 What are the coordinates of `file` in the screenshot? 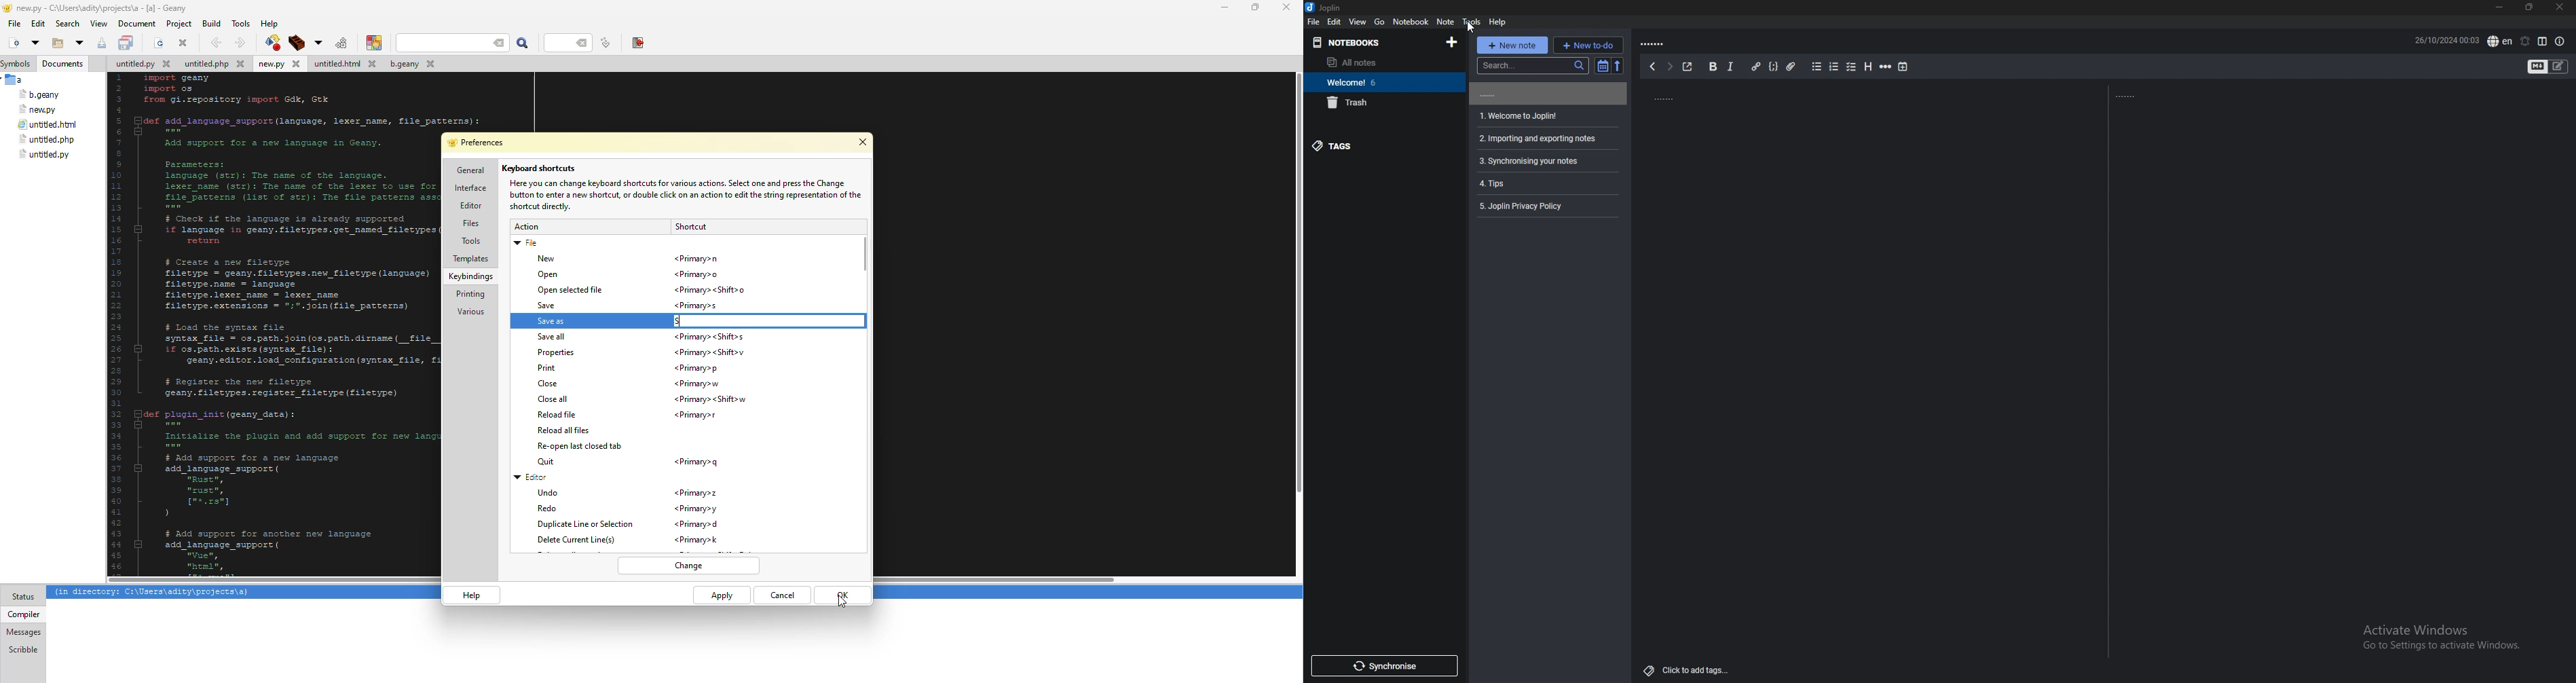 It's located at (1315, 22).